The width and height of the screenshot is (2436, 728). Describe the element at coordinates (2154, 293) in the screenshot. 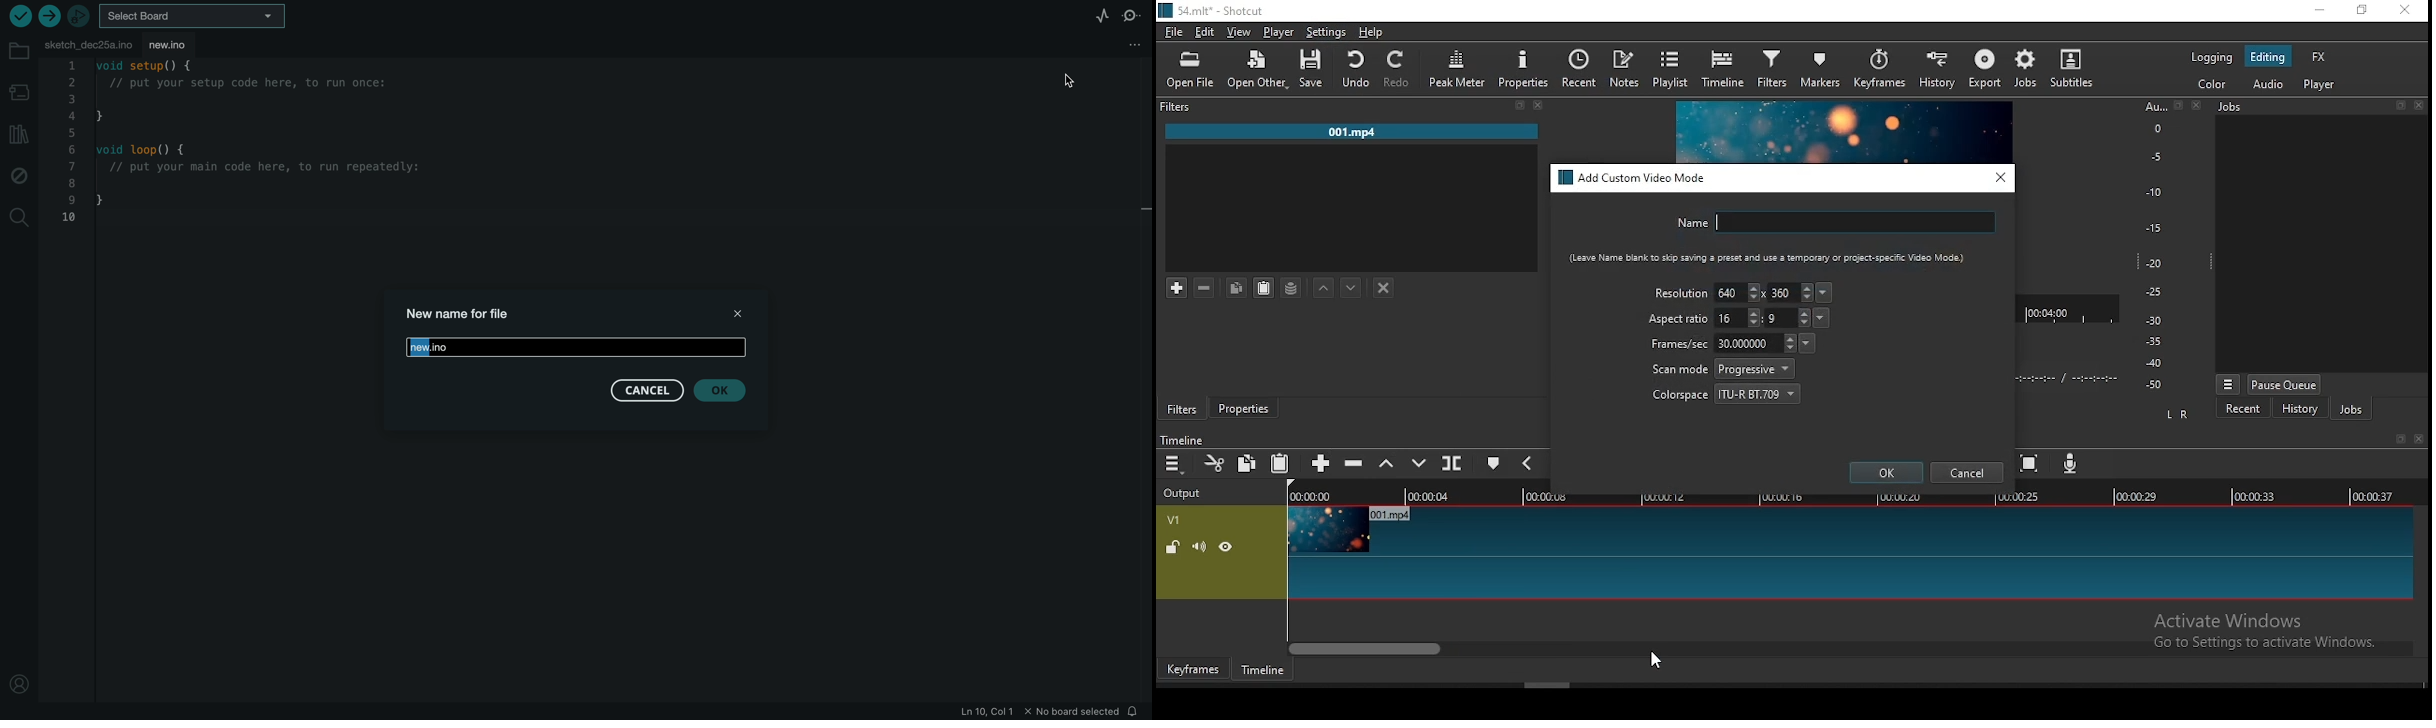

I see `-25` at that location.